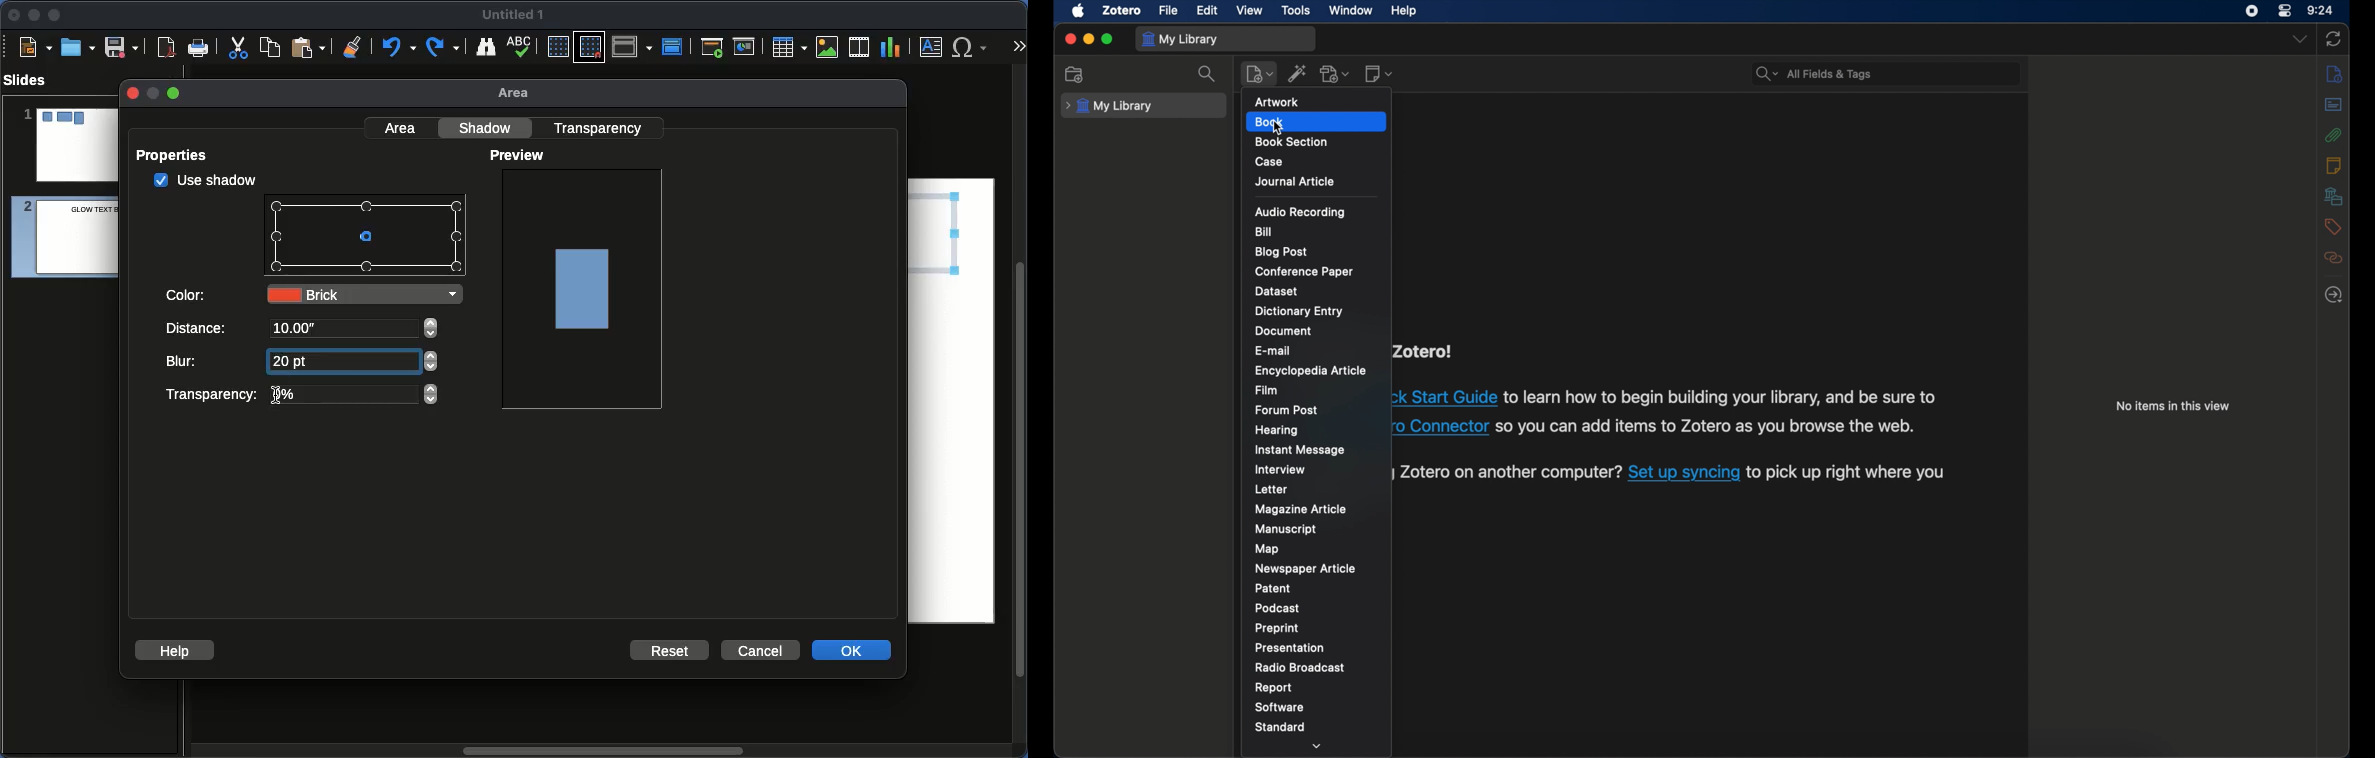 Image resolution: width=2380 pixels, height=784 pixels. I want to click on magazine article, so click(1302, 510).